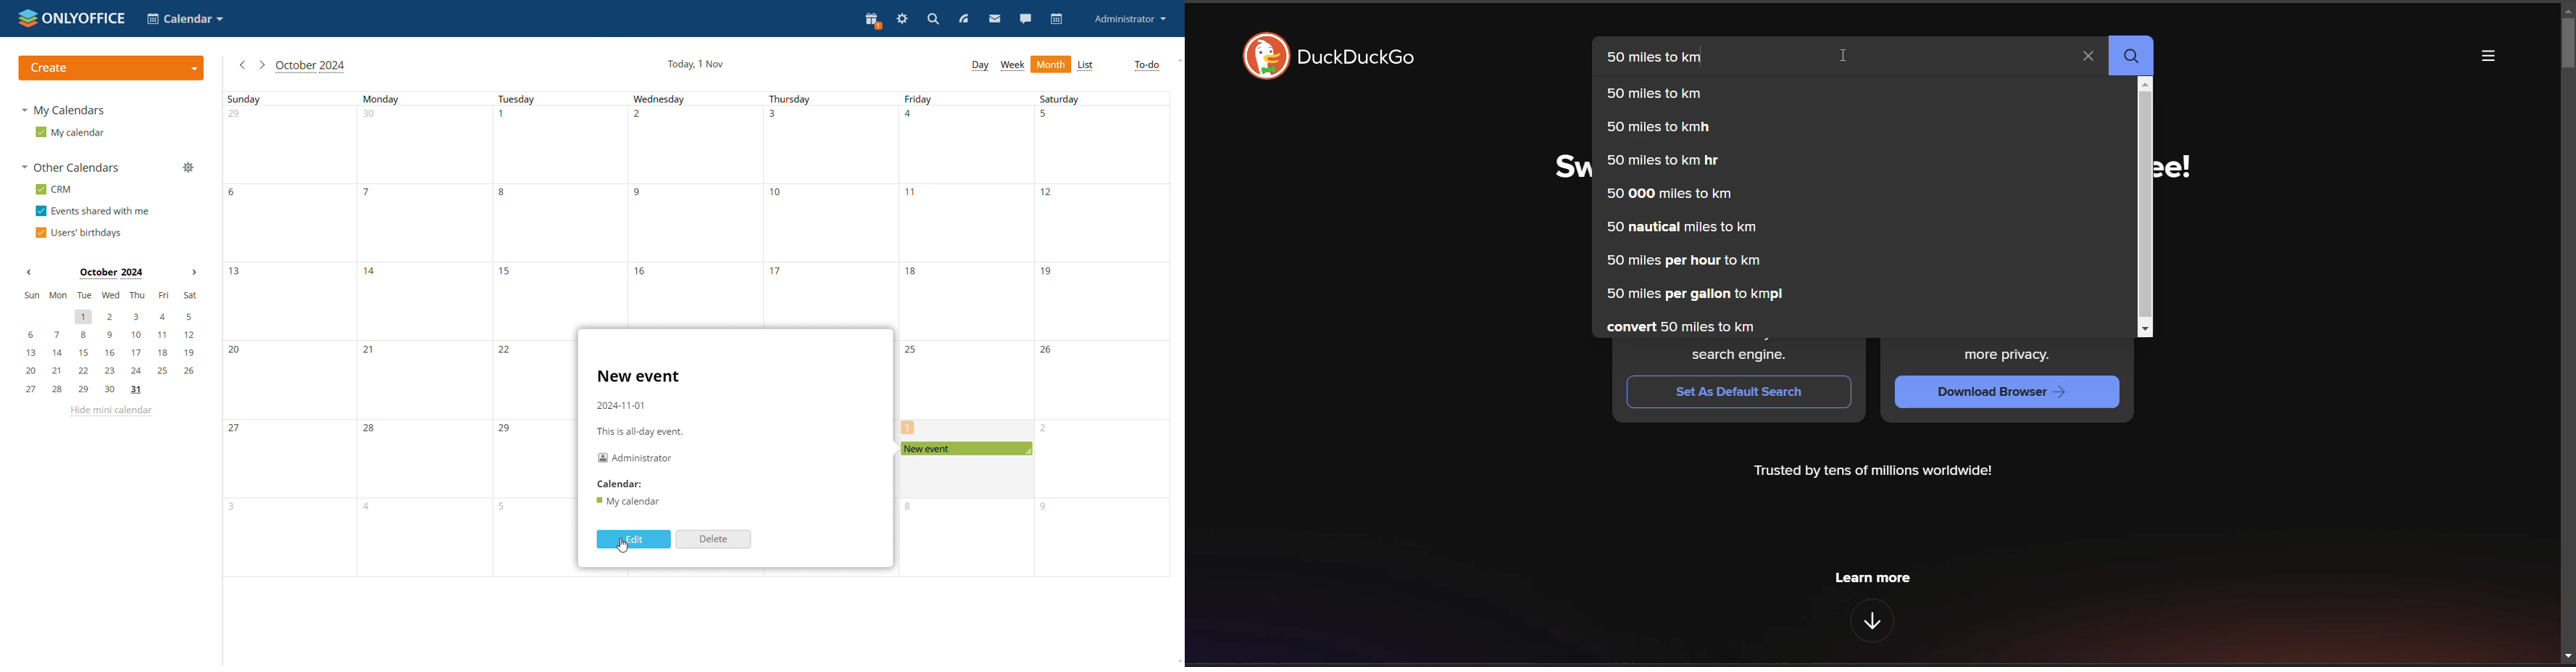 This screenshot has height=672, width=2576. I want to click on list view , so click(1087, 65).